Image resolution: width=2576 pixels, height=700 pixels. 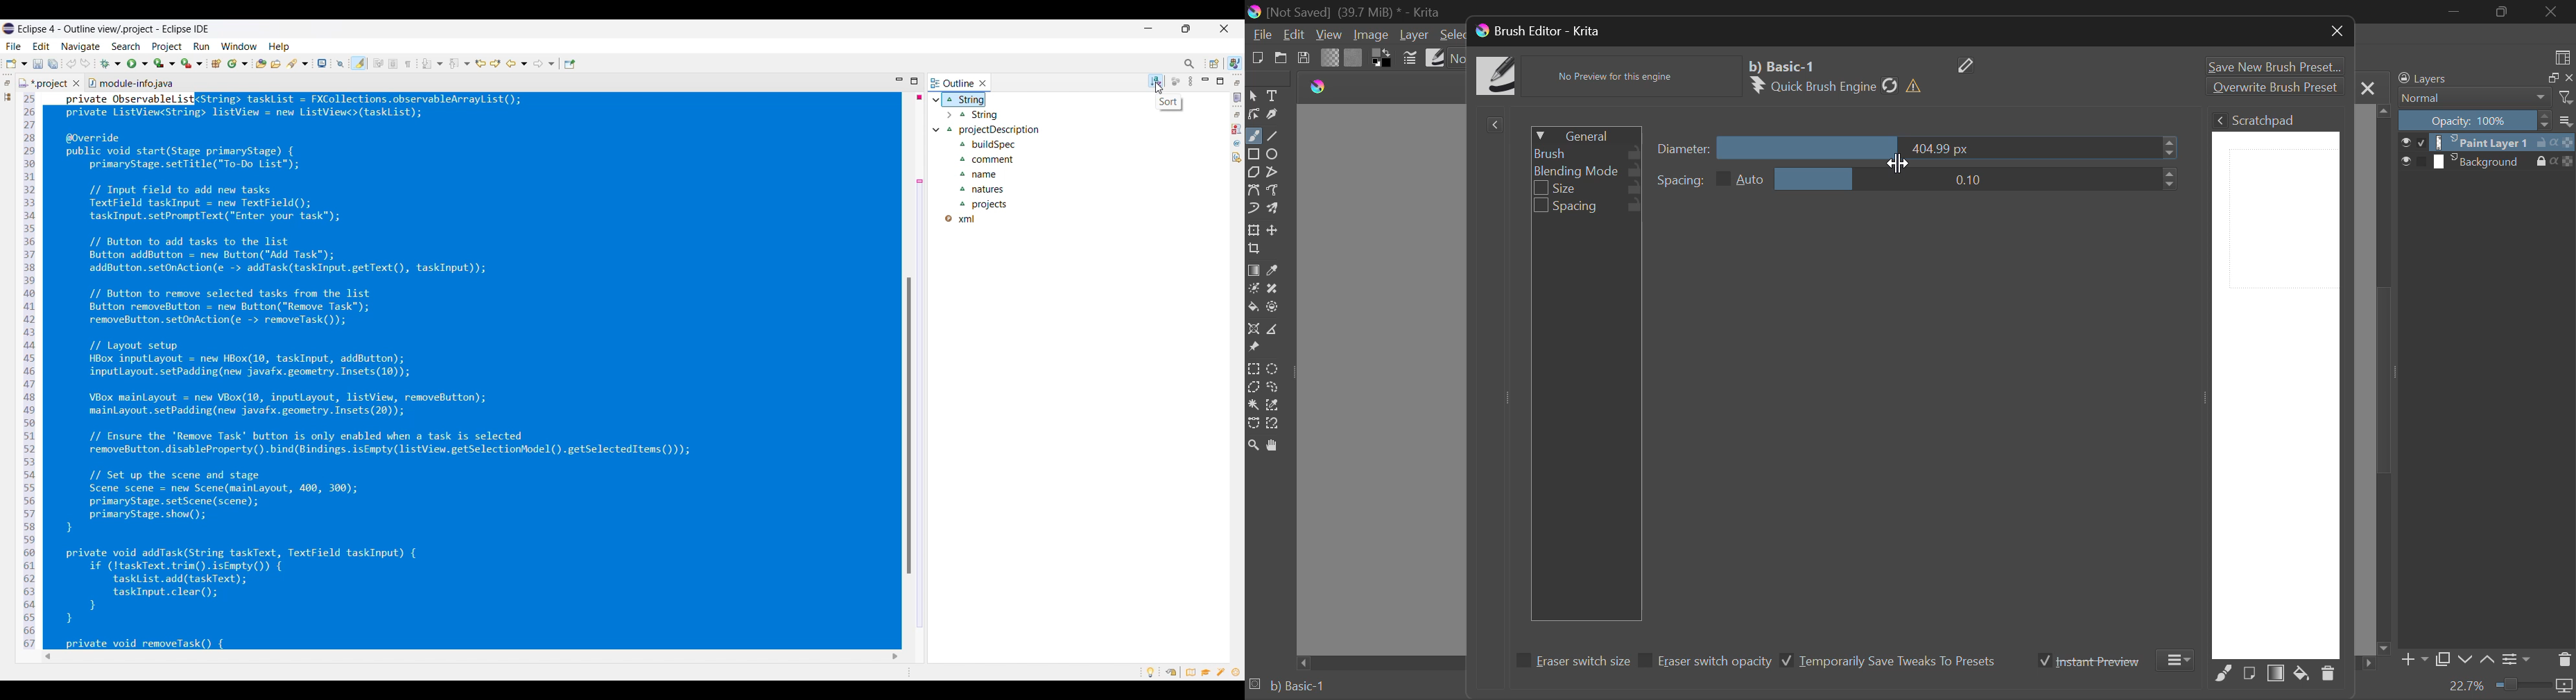 What do you see at coordinates (1329, 35) in the screenshot?
I see `View` at bounding box center [1329, 35].